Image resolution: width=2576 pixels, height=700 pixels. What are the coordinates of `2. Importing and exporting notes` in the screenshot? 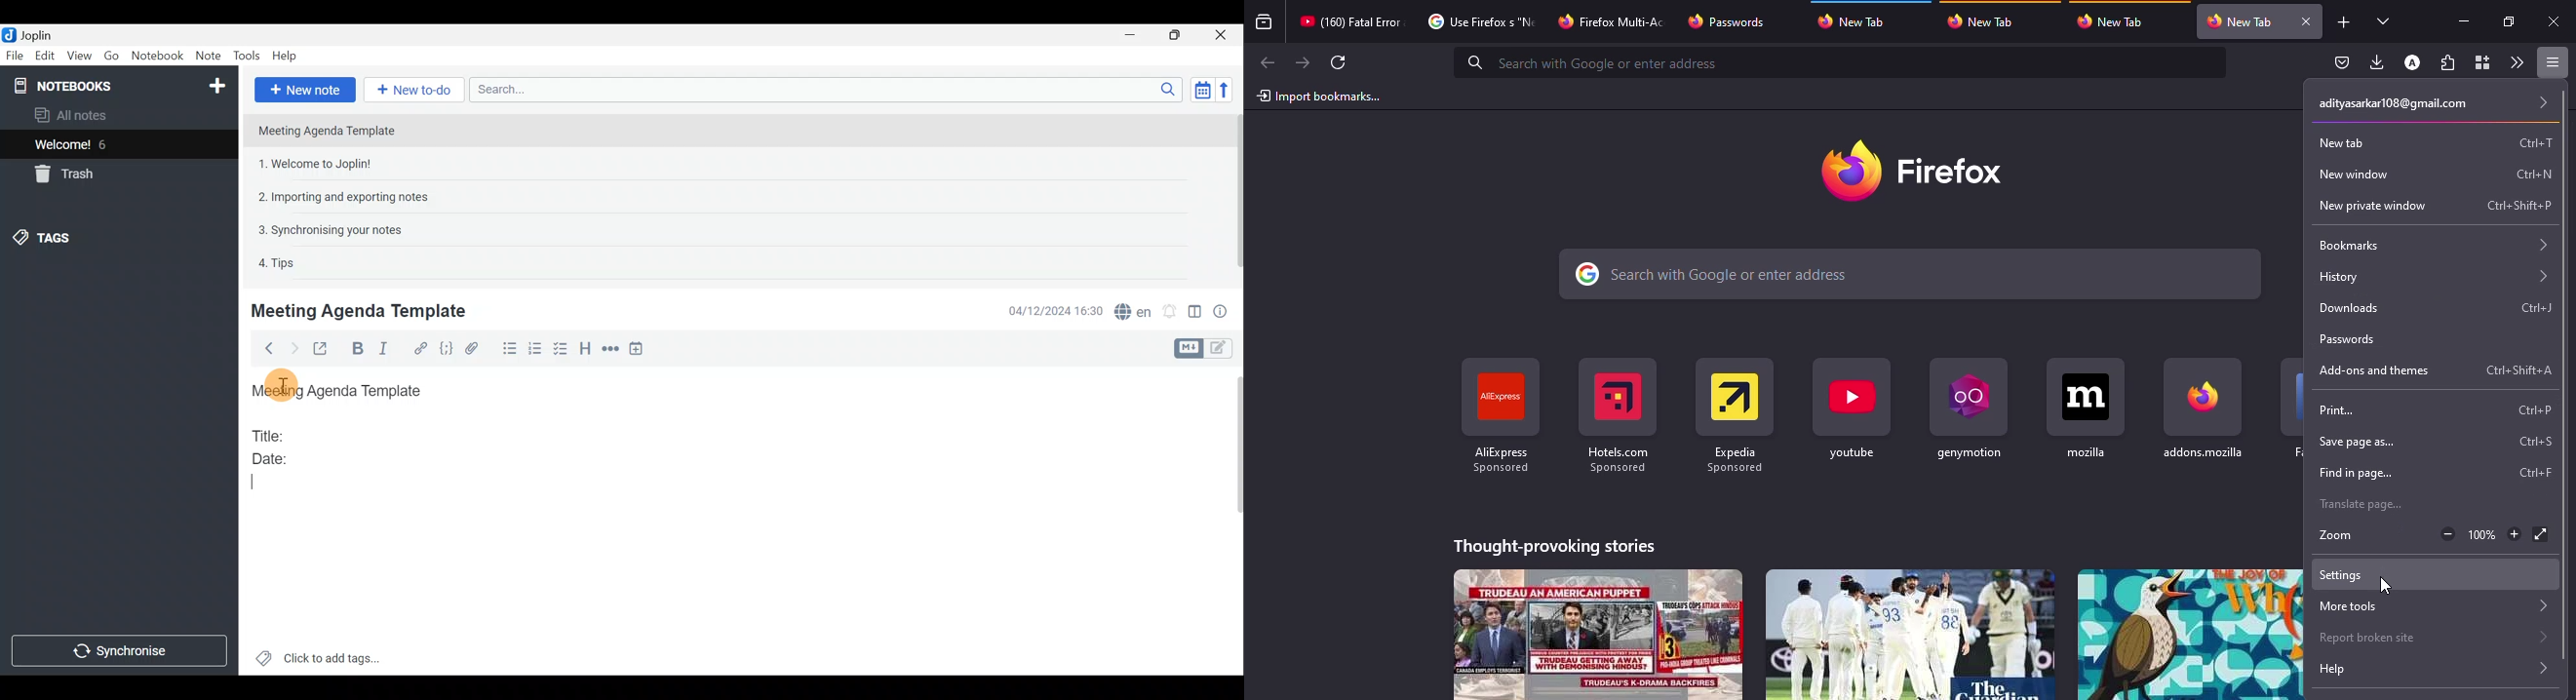 It's located at (348, 197).